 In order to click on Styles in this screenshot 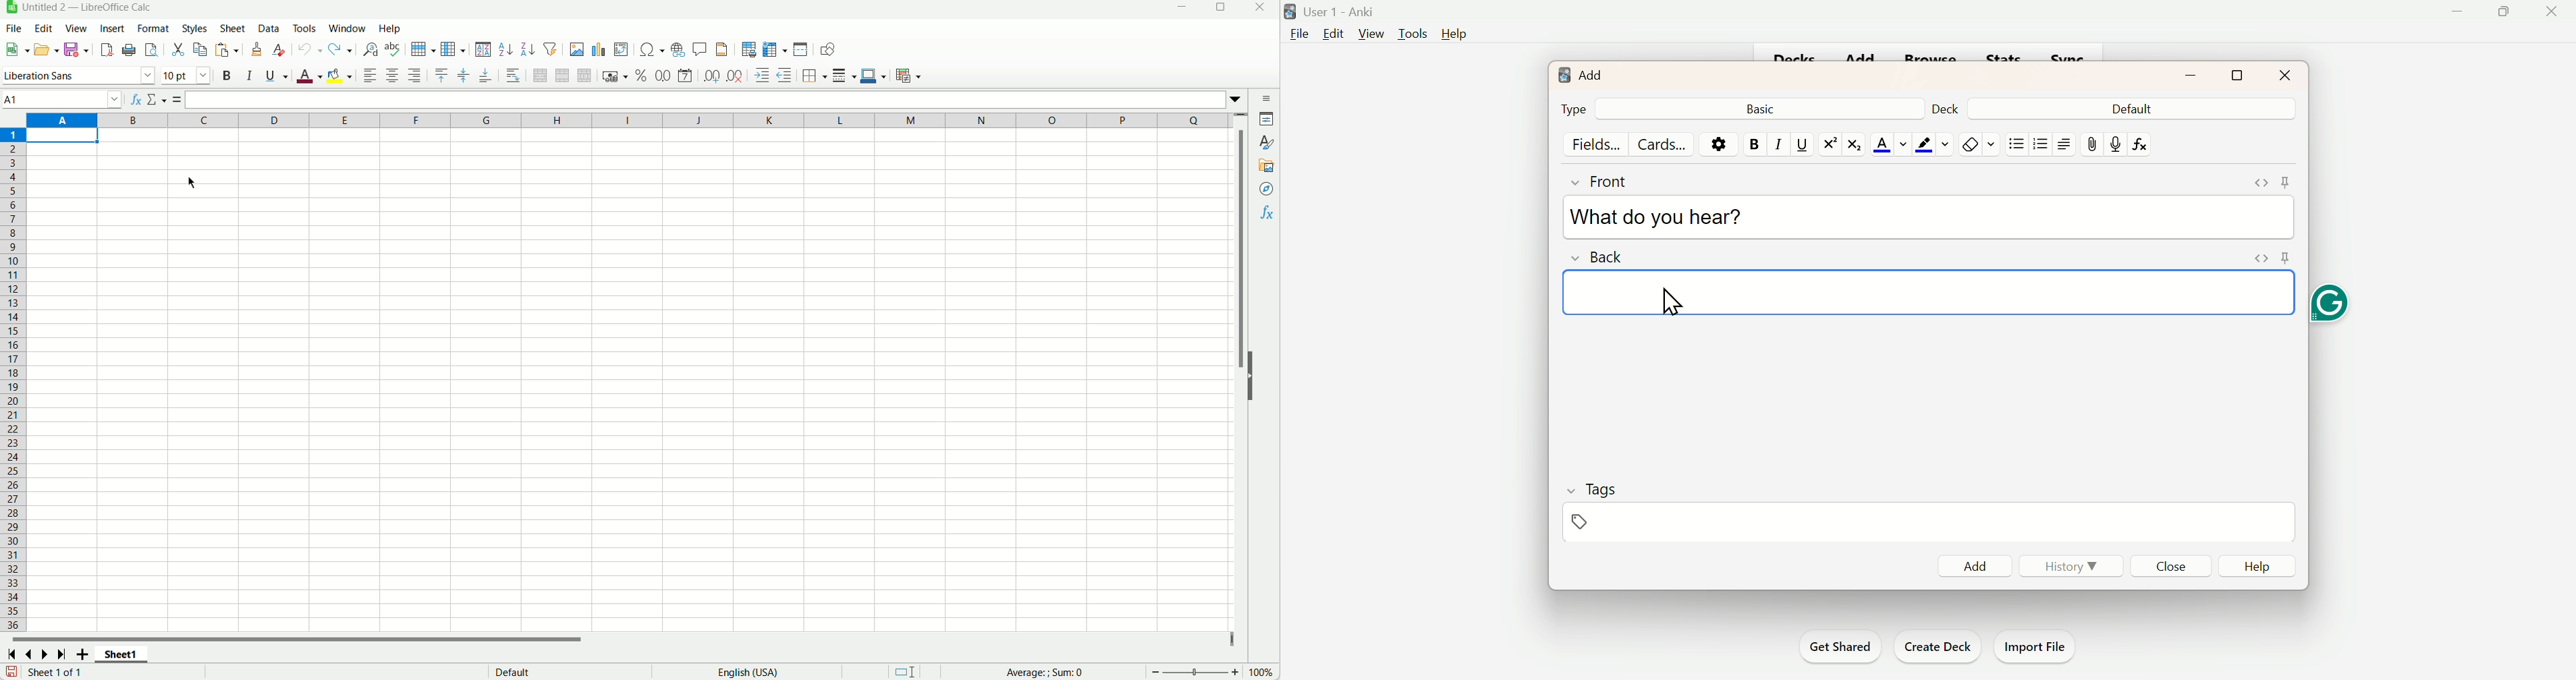, I will do `click(1266, 142)`.